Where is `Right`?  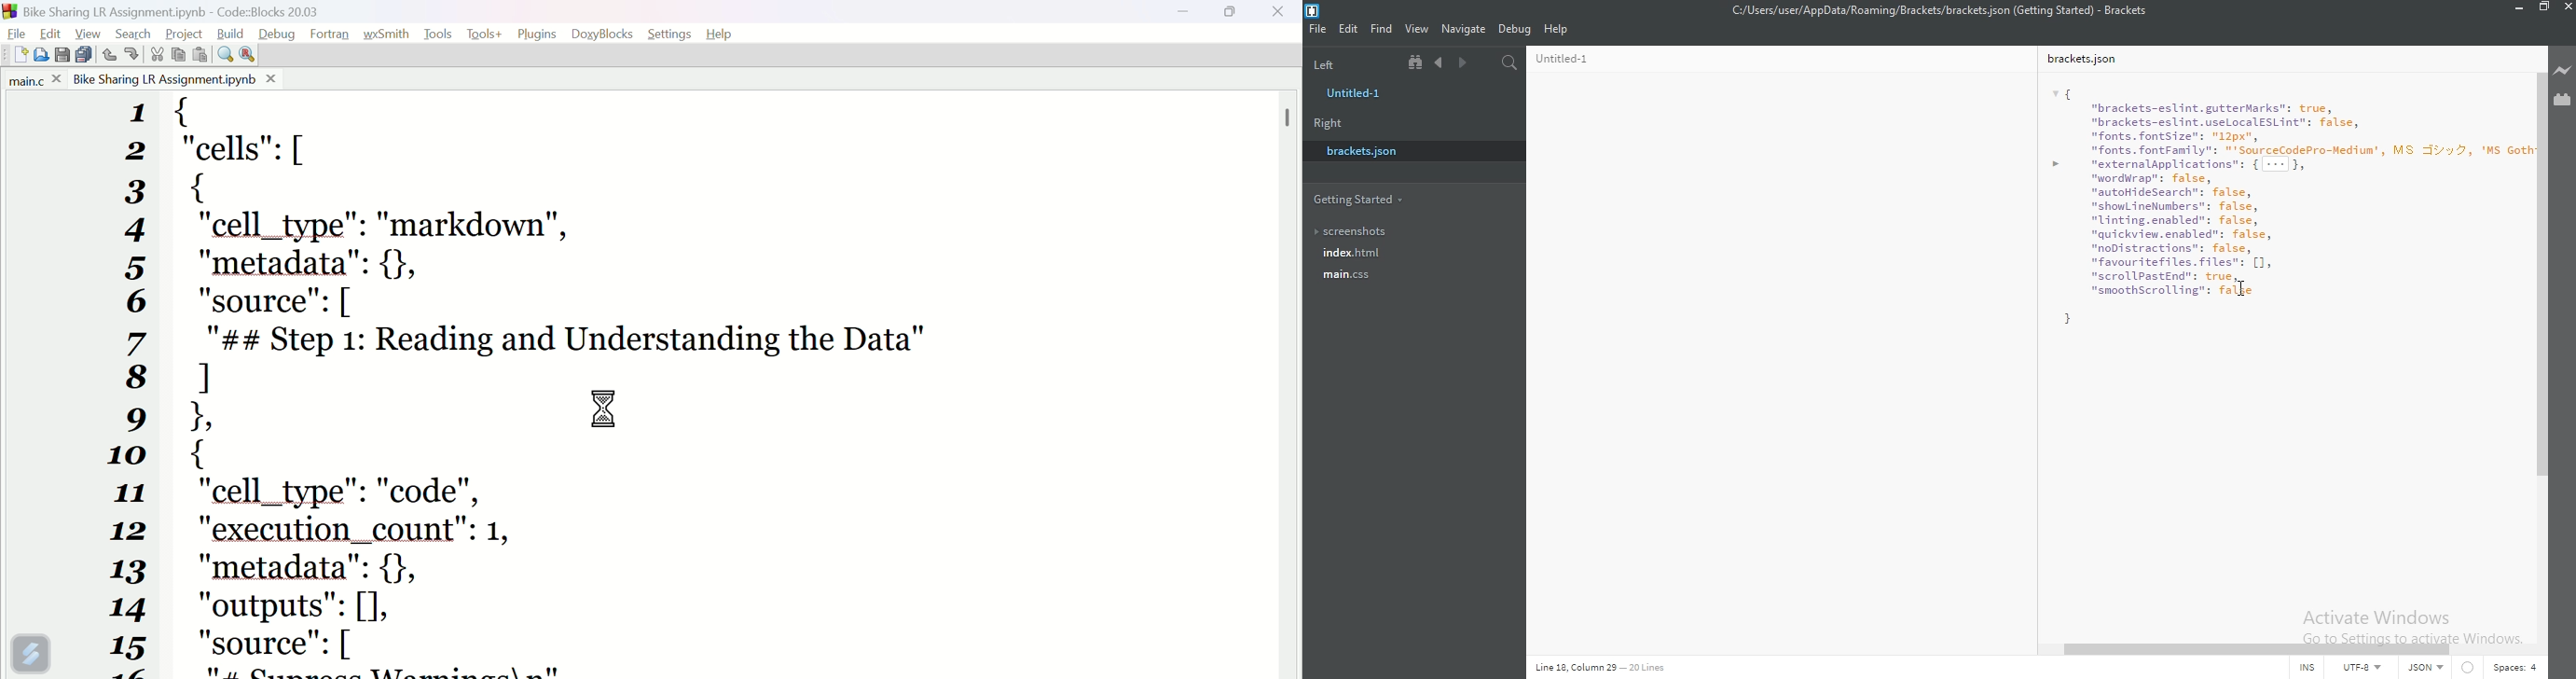
Right is located at coordinates (1327, 123).